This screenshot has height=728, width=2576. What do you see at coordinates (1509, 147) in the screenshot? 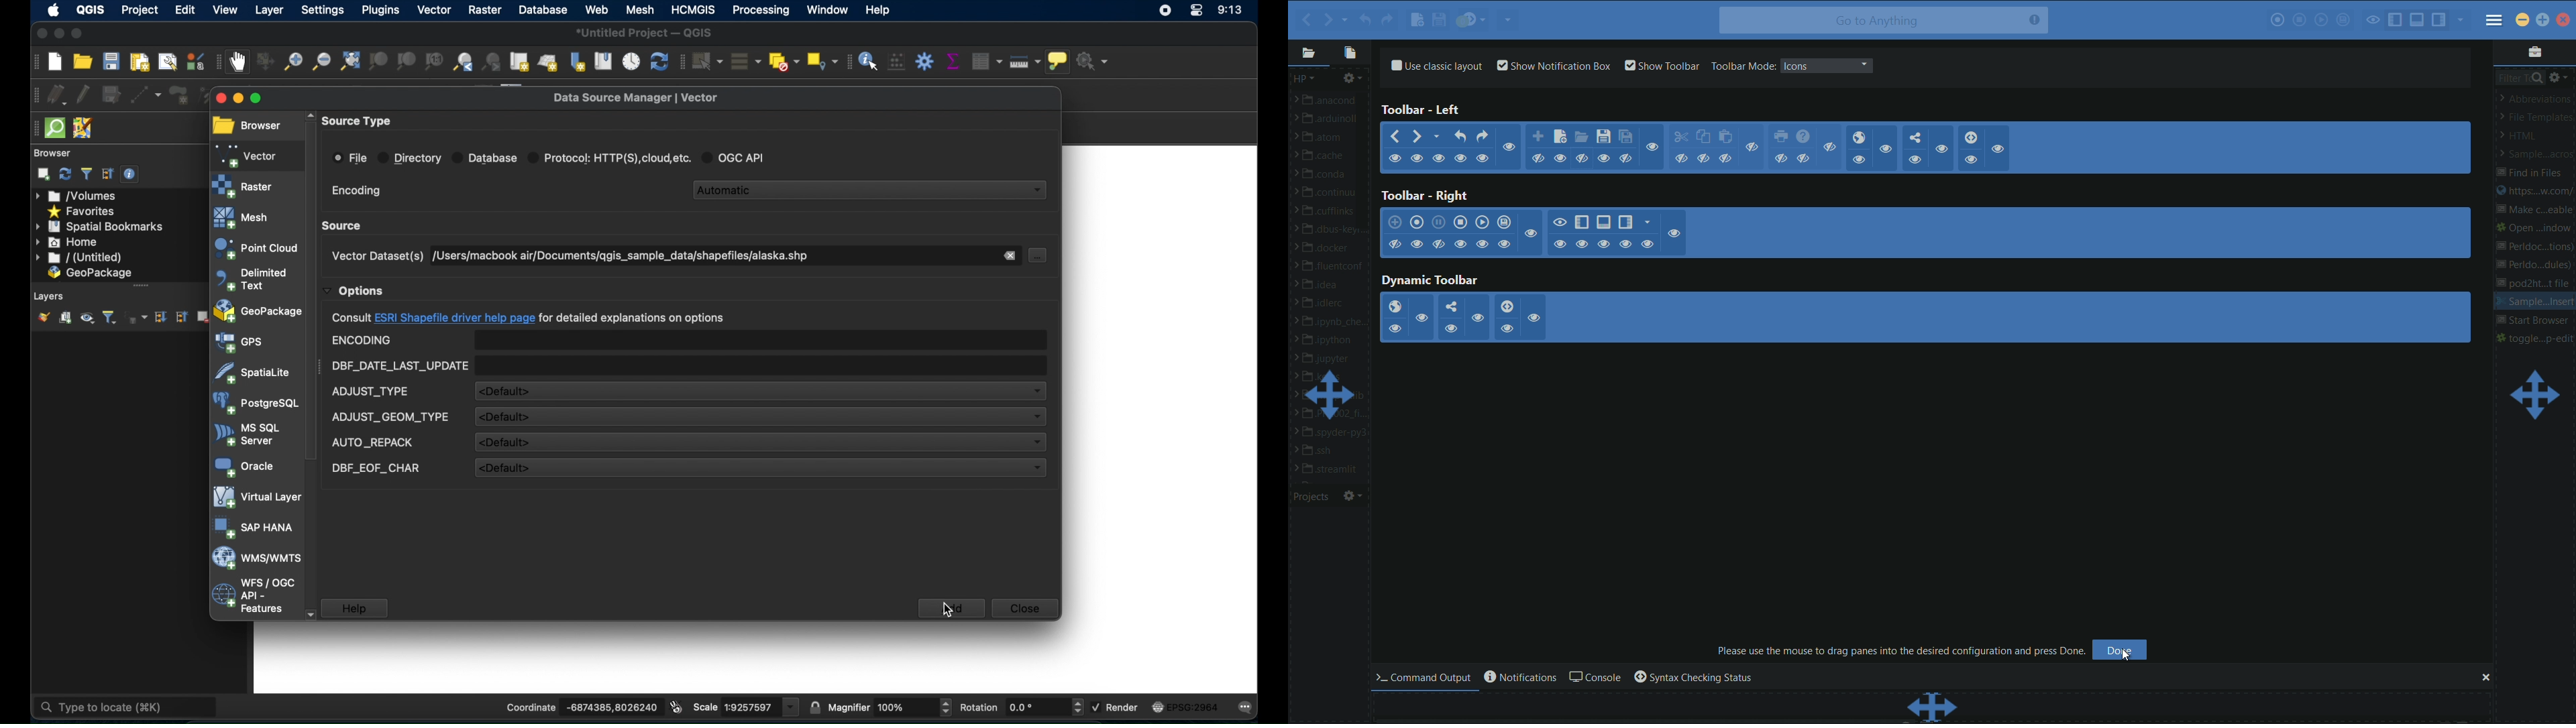
I see `show/hide` at bounding box center [1509, 147].